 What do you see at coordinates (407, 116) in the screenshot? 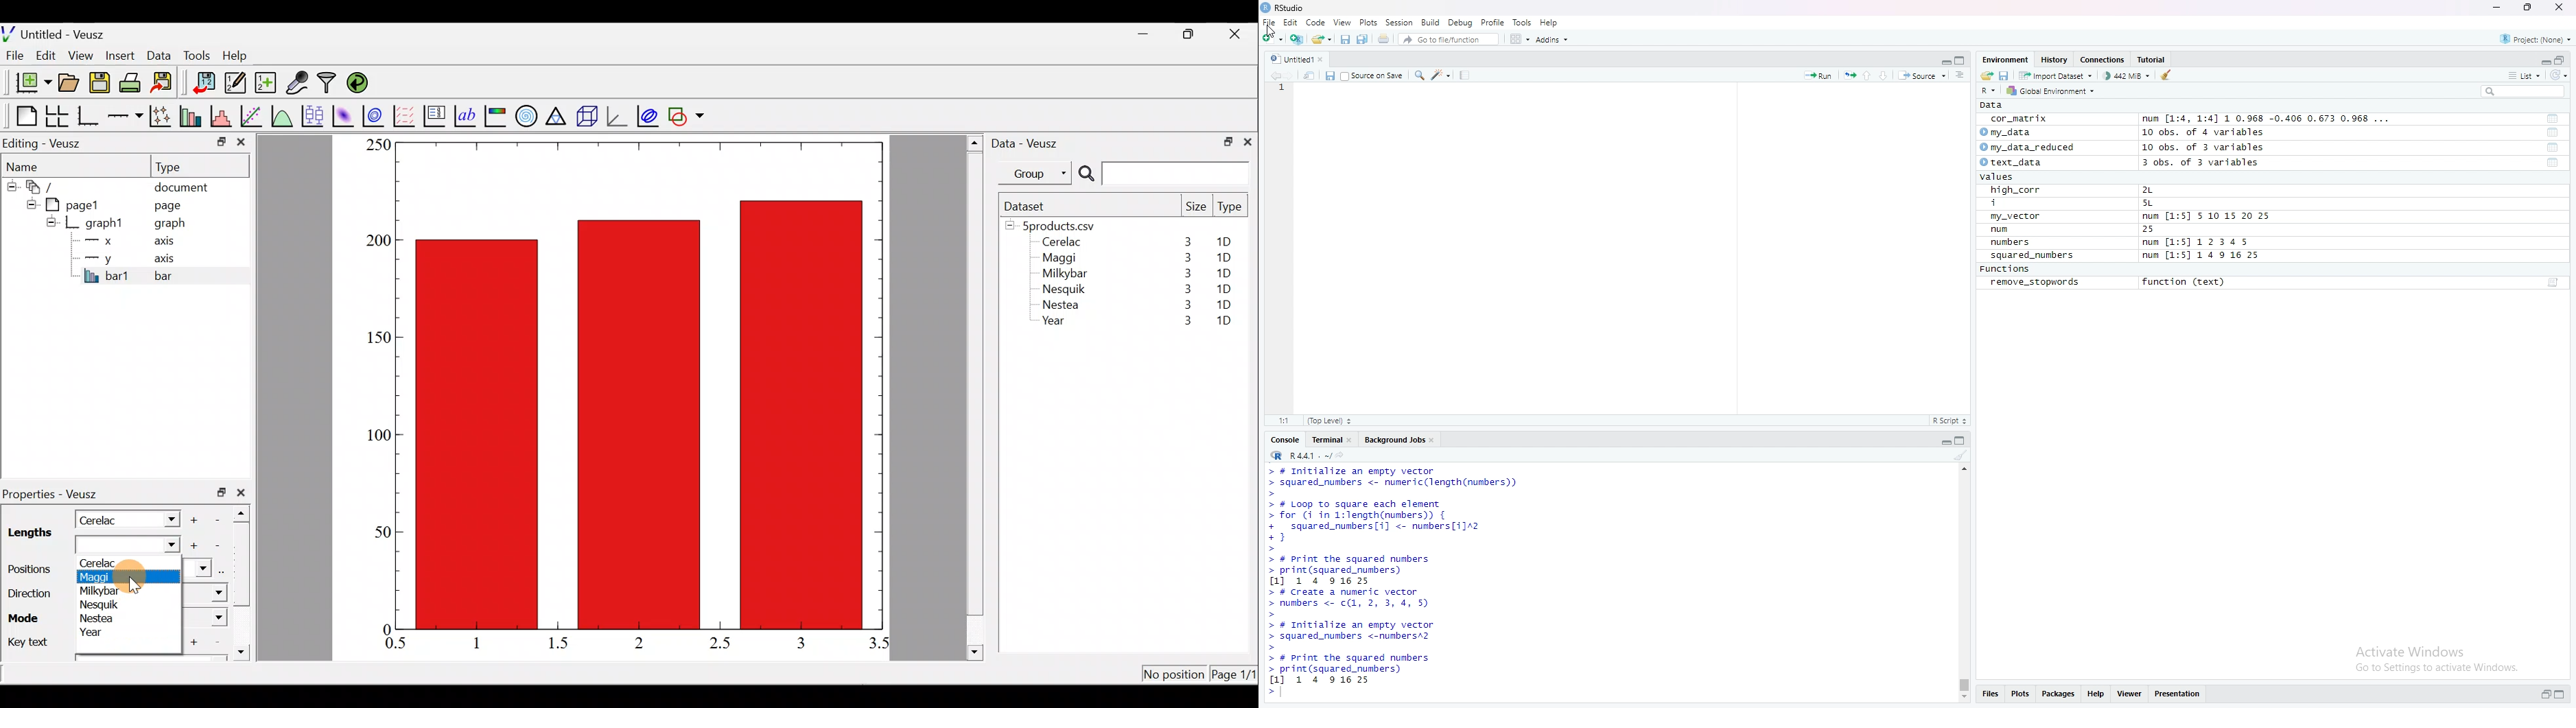
I see `Plot a vector field` at bounding box center [407, 116].